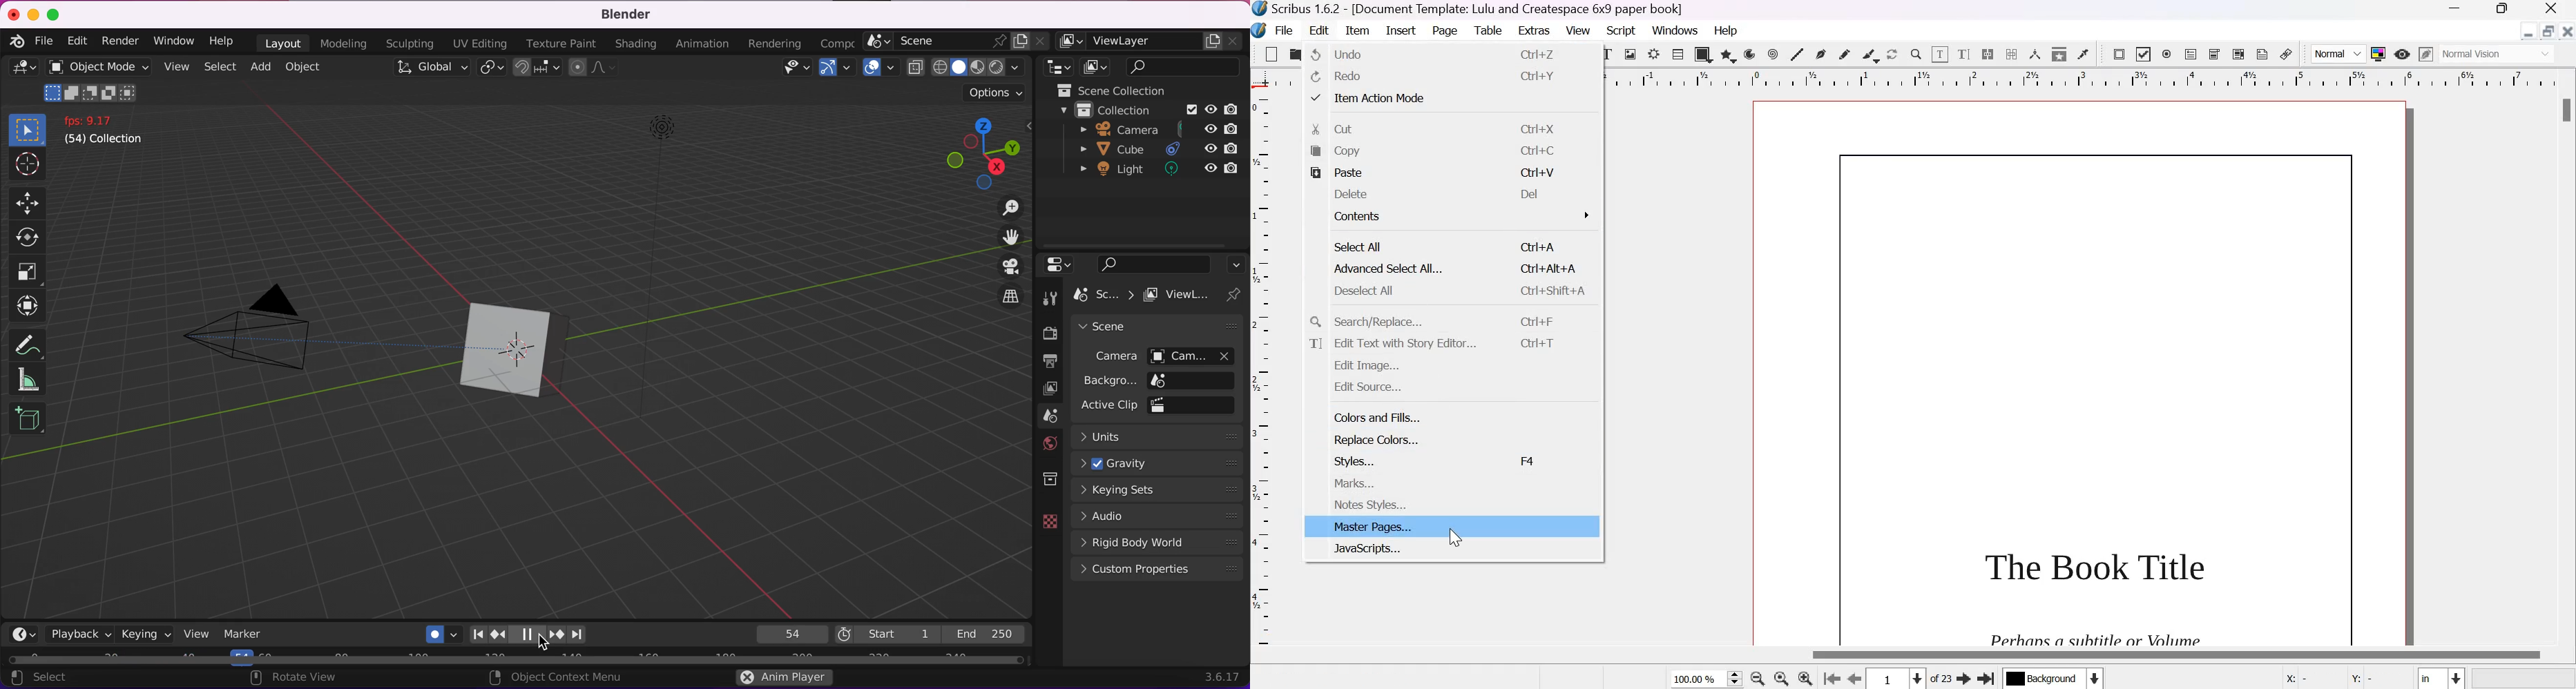 This screenshot has width=2576, height=700. I want to click on cube, so click(1152, 149).